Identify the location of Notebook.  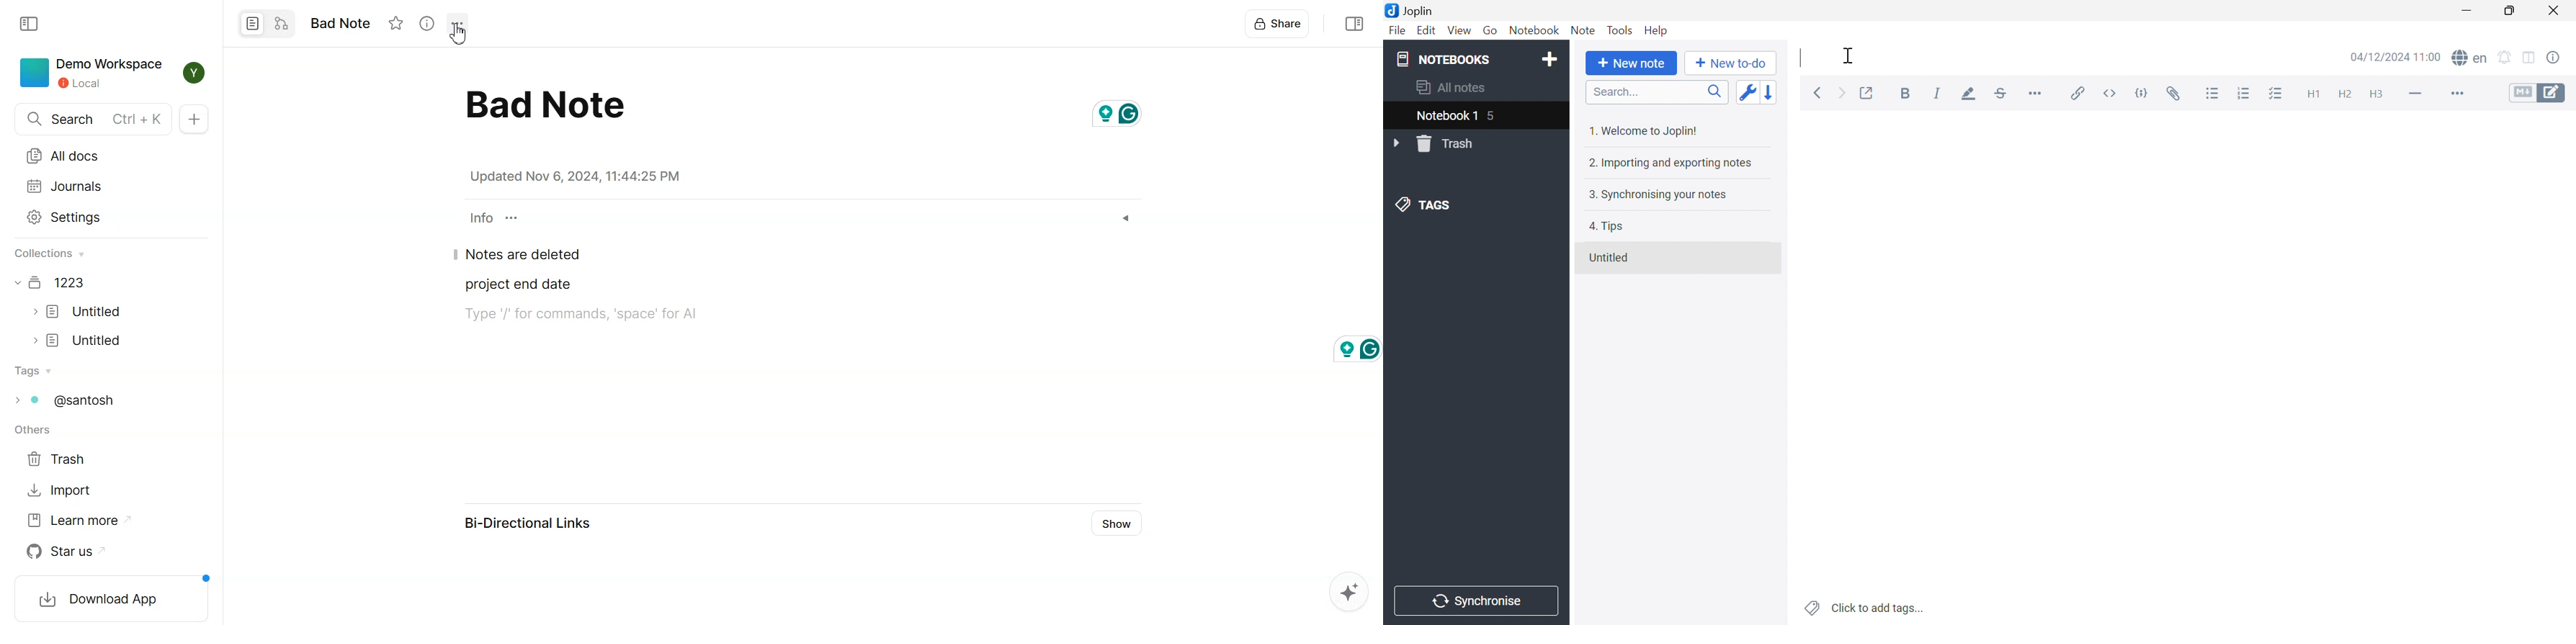
(1537, 32).